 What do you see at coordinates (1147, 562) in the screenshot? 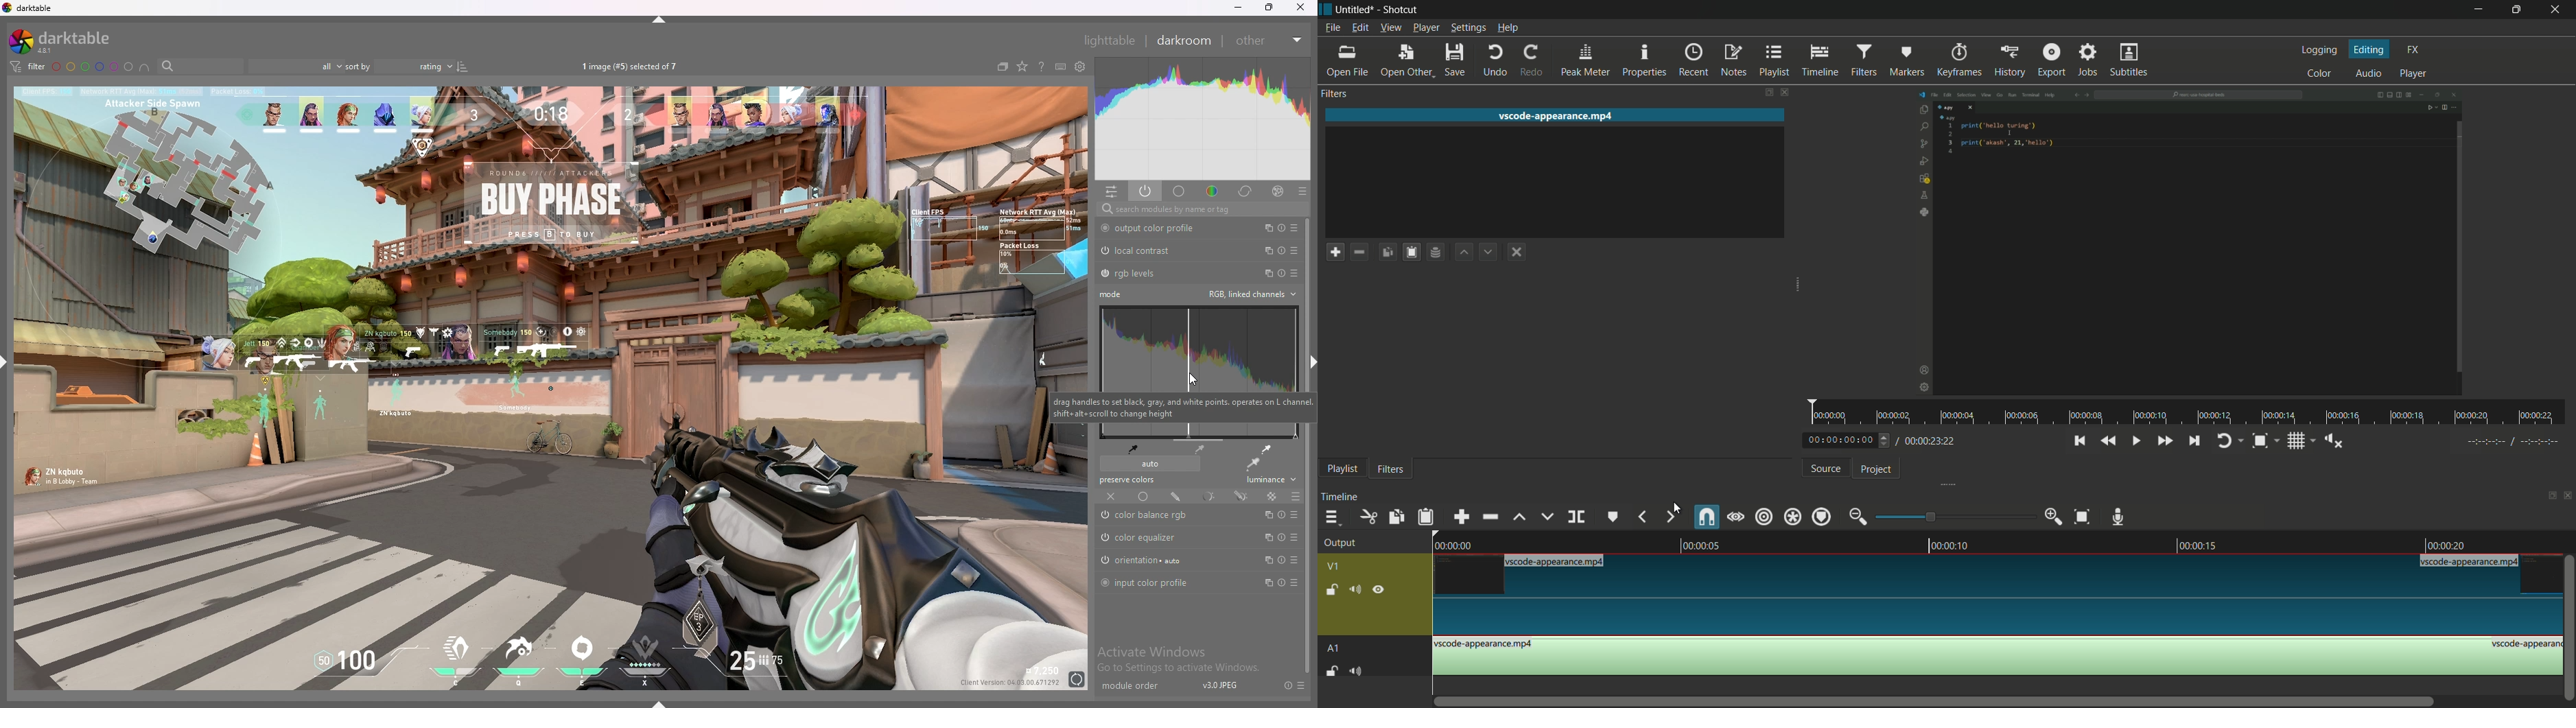
I see `Auto Orientation` at bounding box center [1147, 562].